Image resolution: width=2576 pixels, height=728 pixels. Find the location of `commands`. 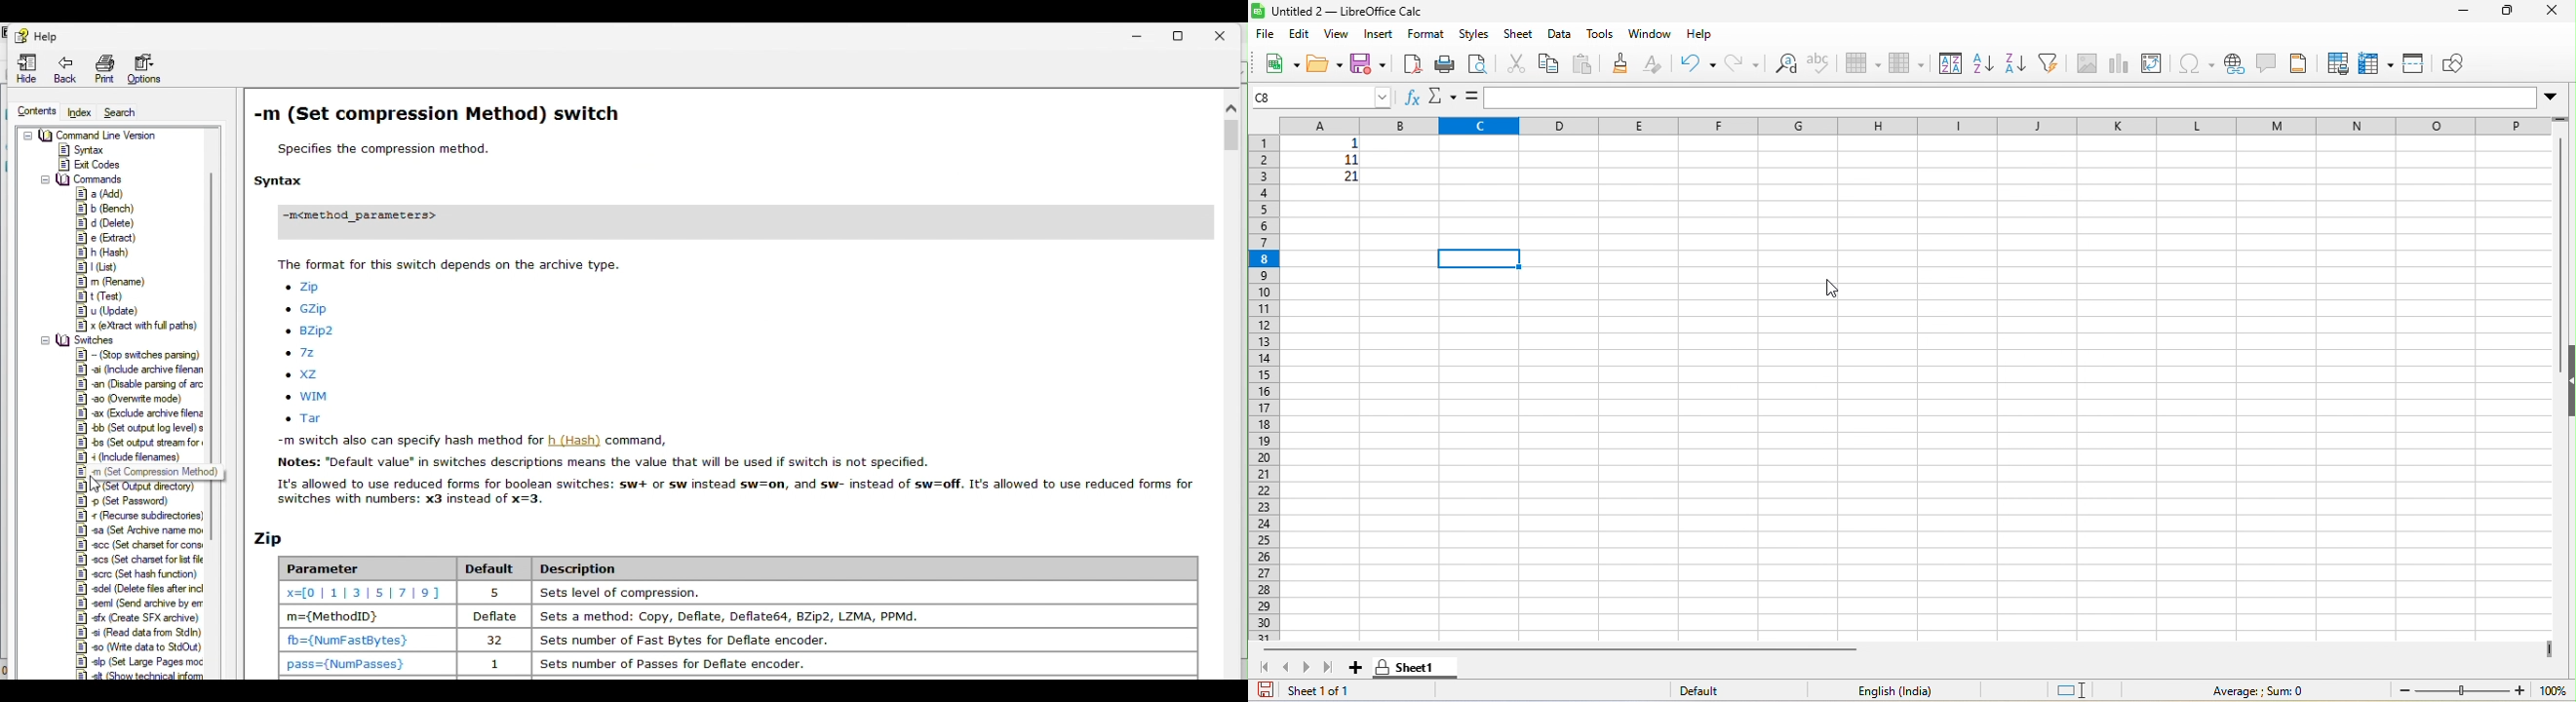

commands is located at coordinates (85, 180).